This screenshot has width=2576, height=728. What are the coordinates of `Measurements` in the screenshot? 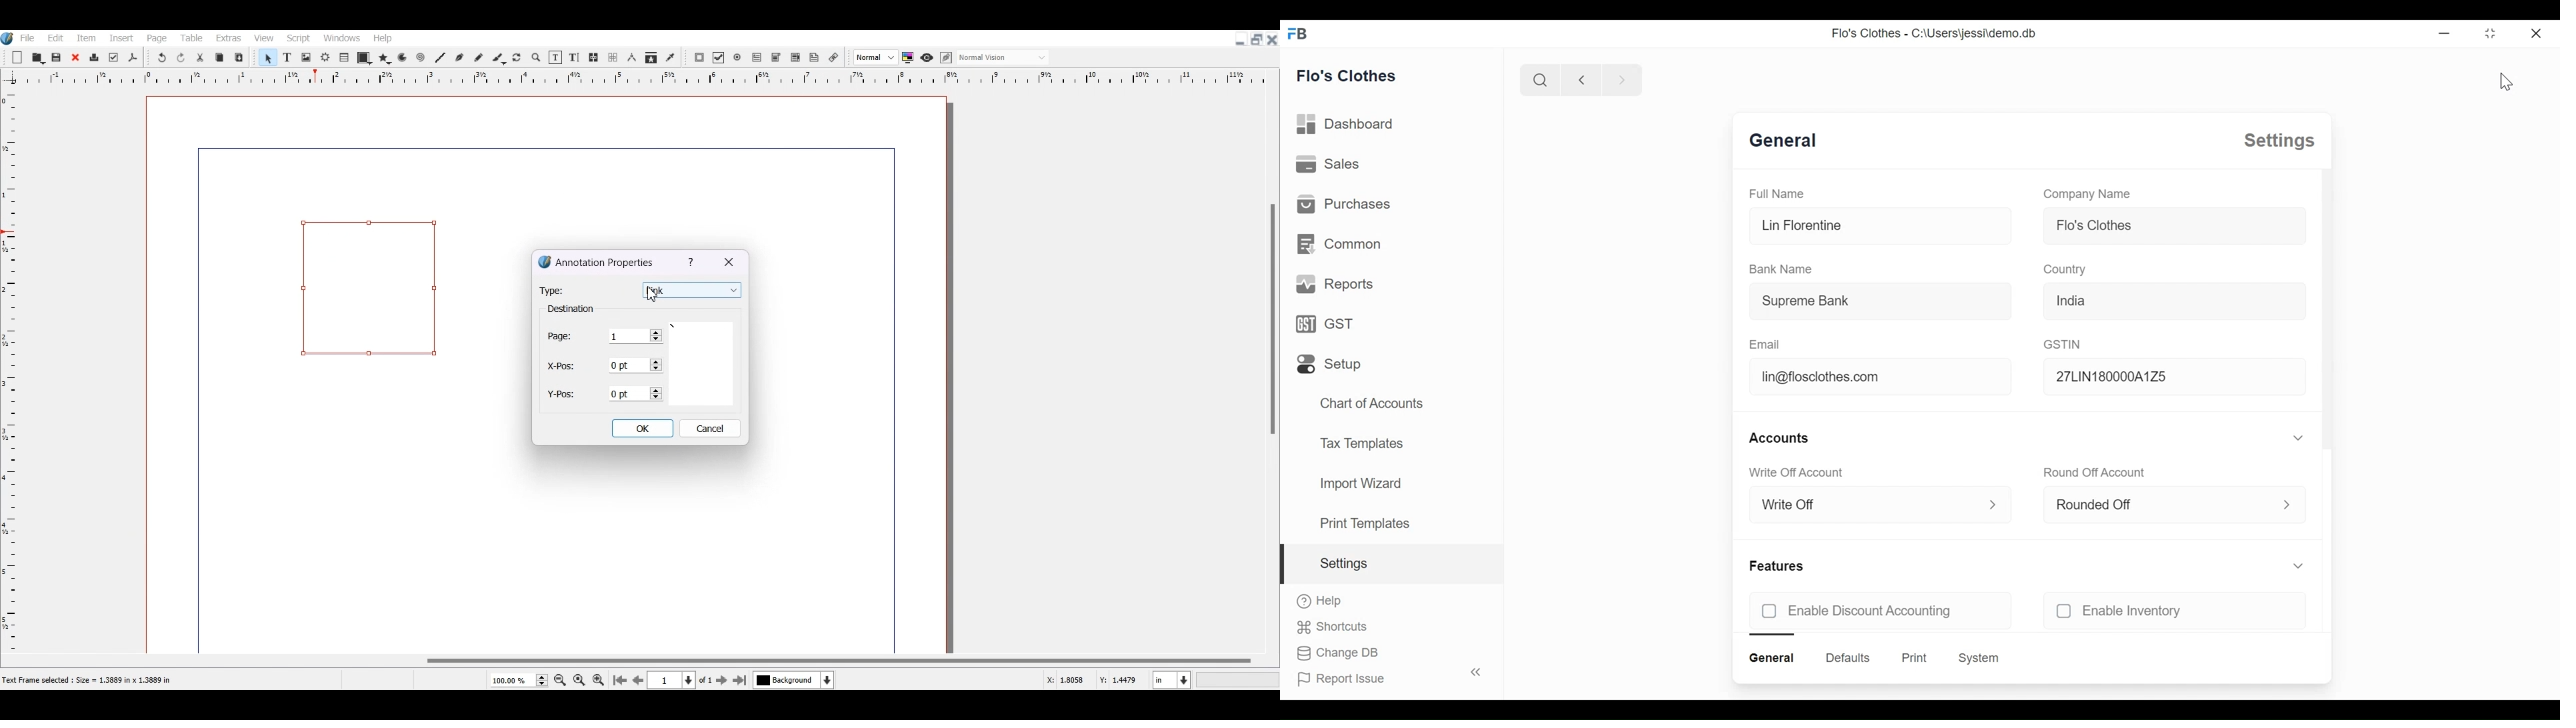 It's located at (631, 58).